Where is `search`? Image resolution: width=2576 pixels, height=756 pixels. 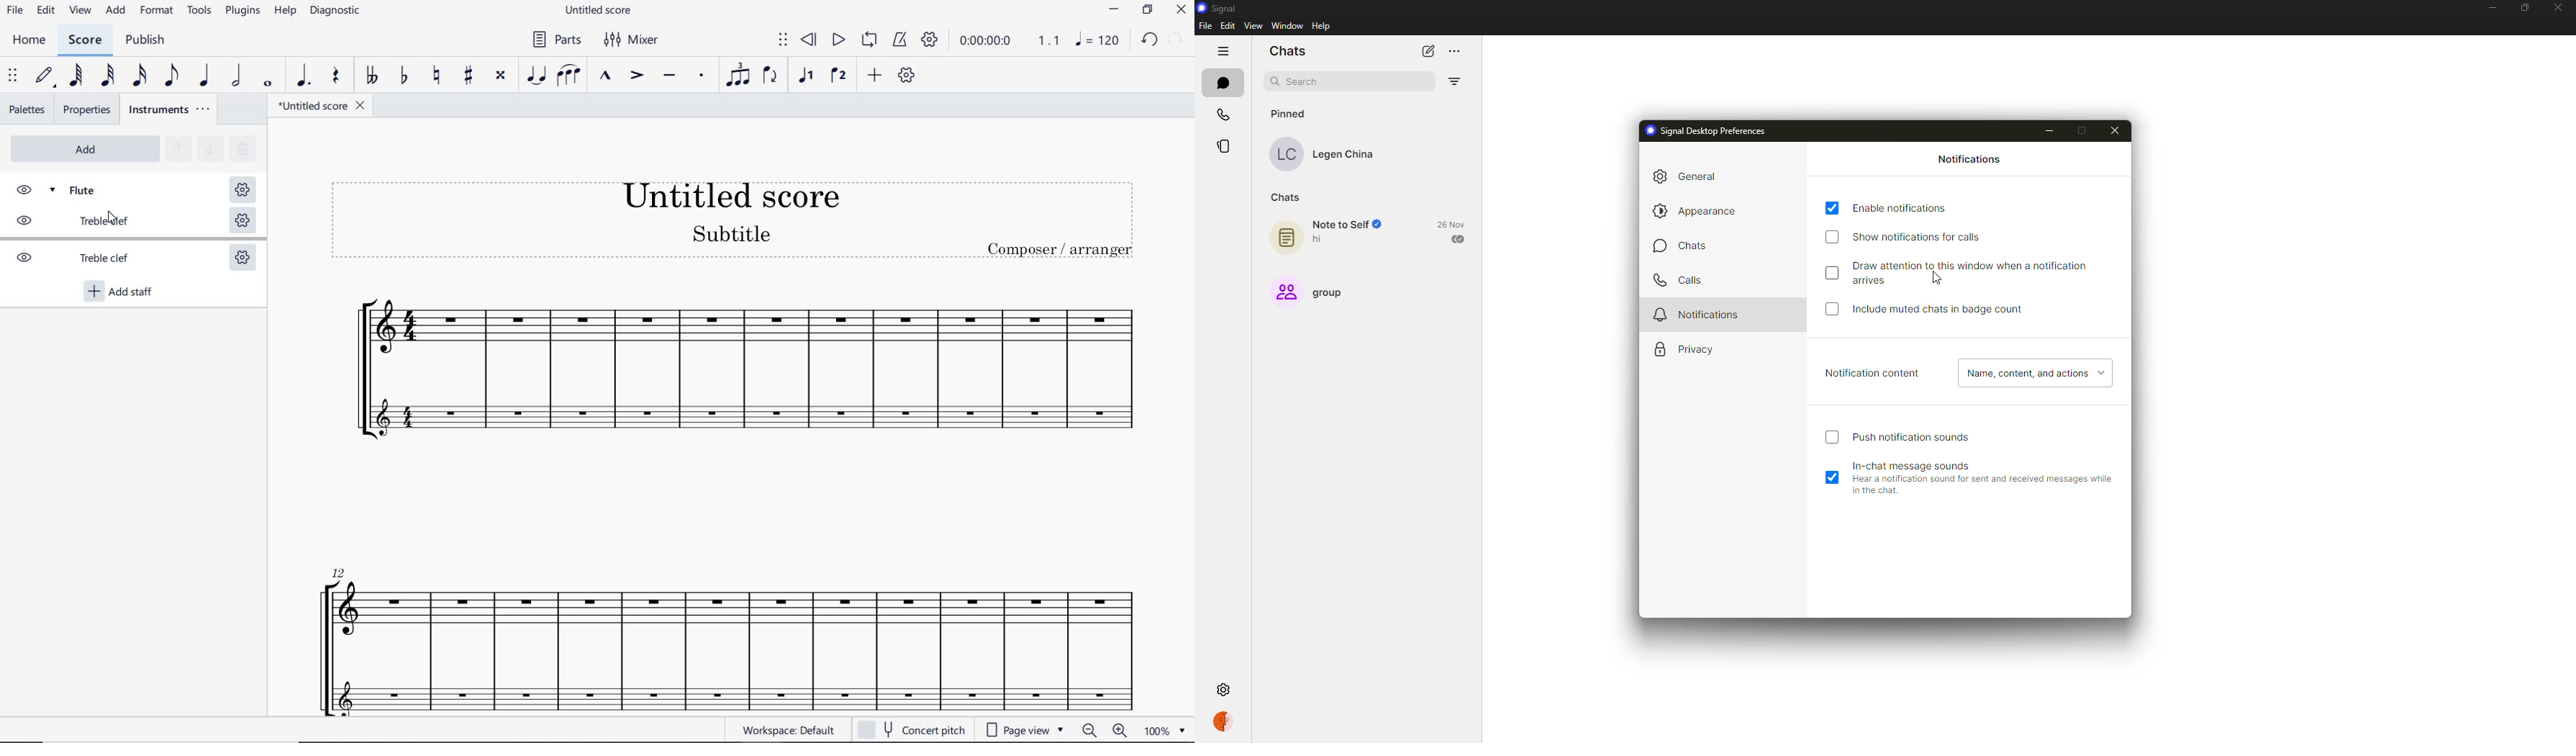
search is located at coordinates (1295, 80).